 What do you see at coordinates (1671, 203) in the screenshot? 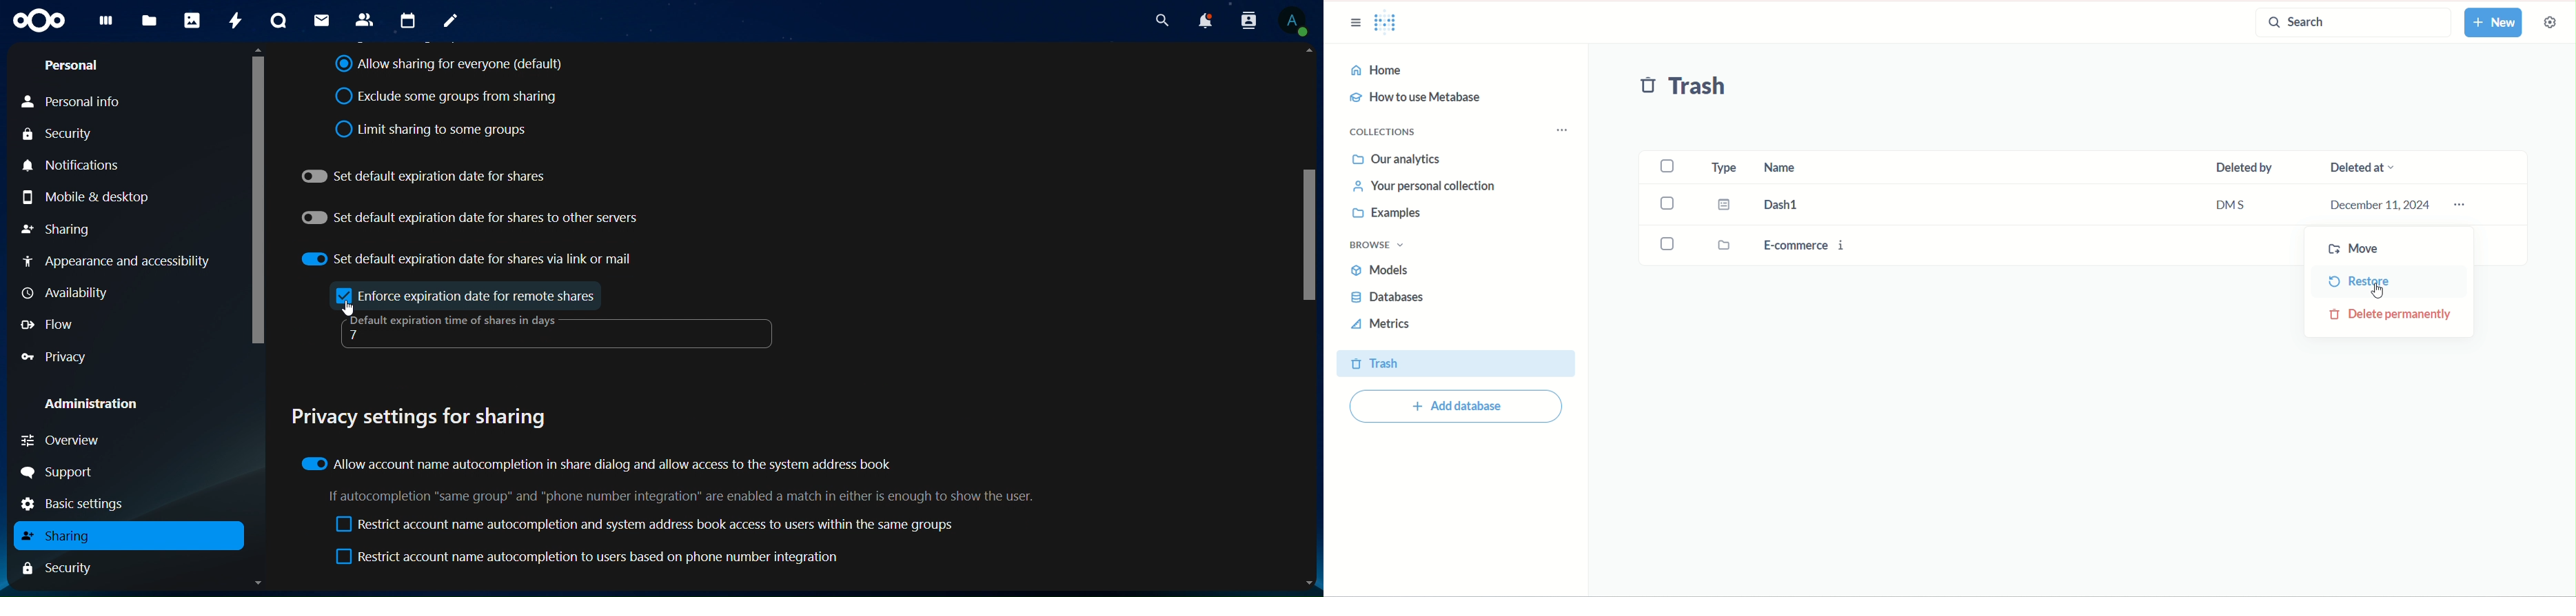
I see `select Dash1` at bounding box center [1671, 203].